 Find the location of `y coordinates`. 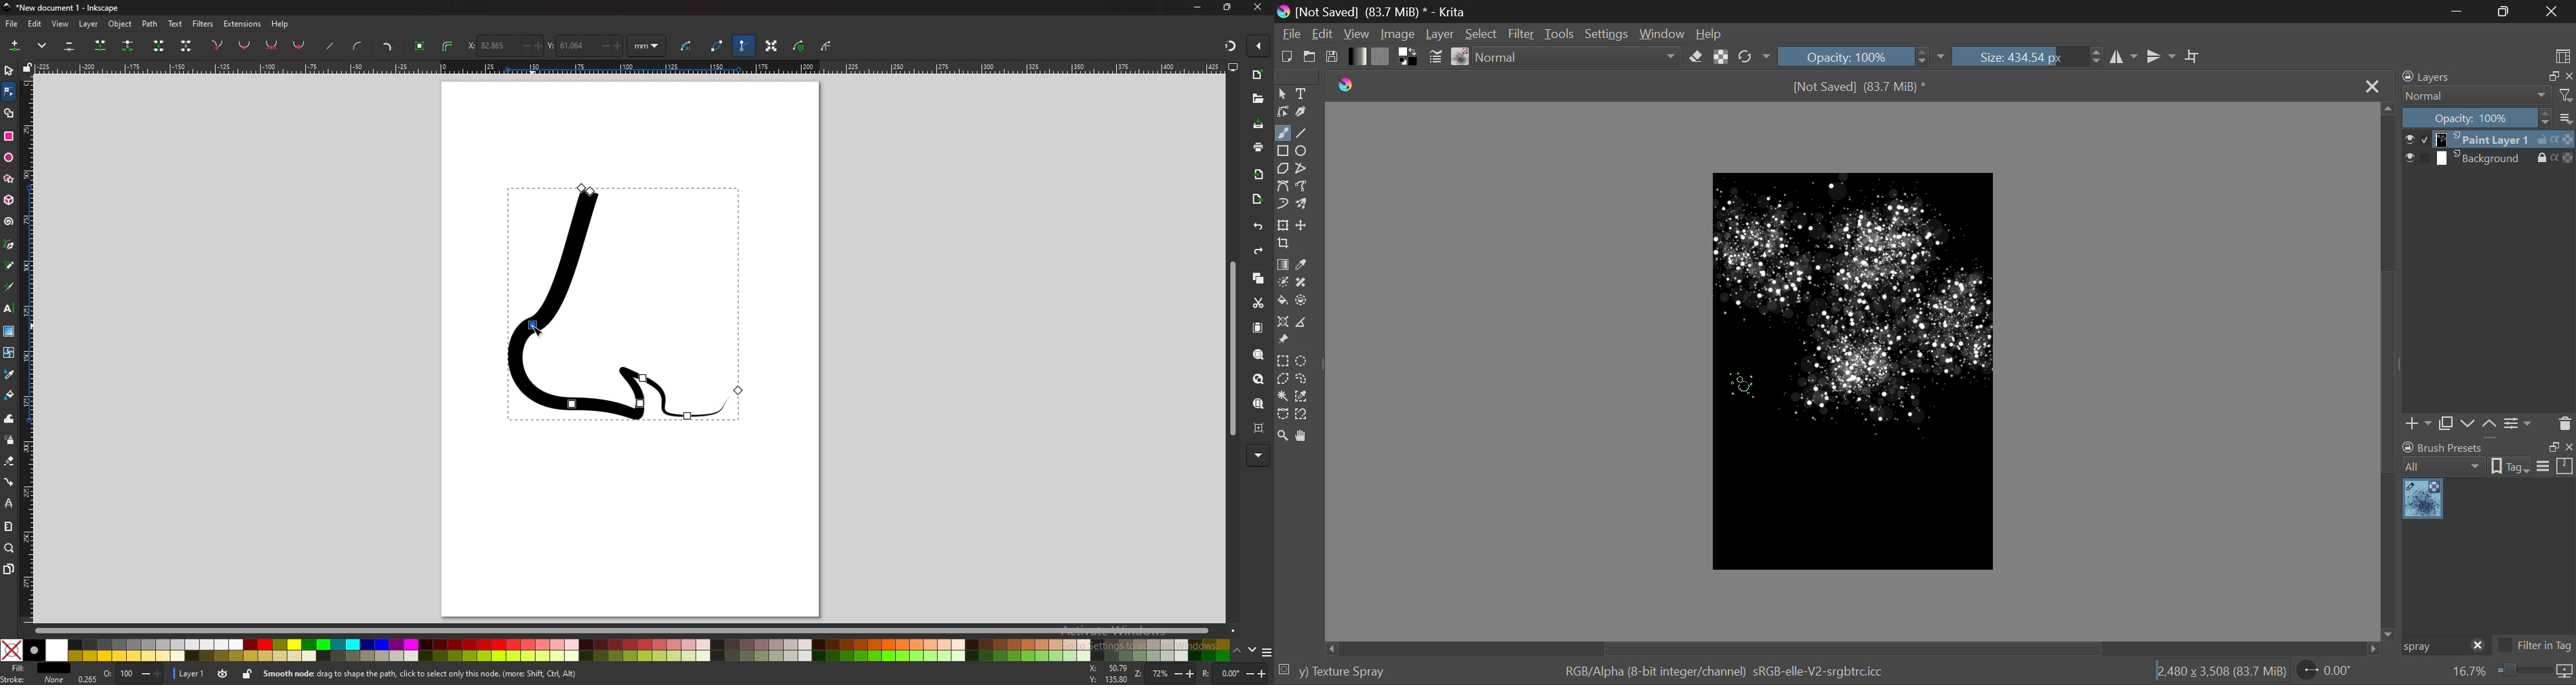

y coordinates is located at coordinates (584, 45).